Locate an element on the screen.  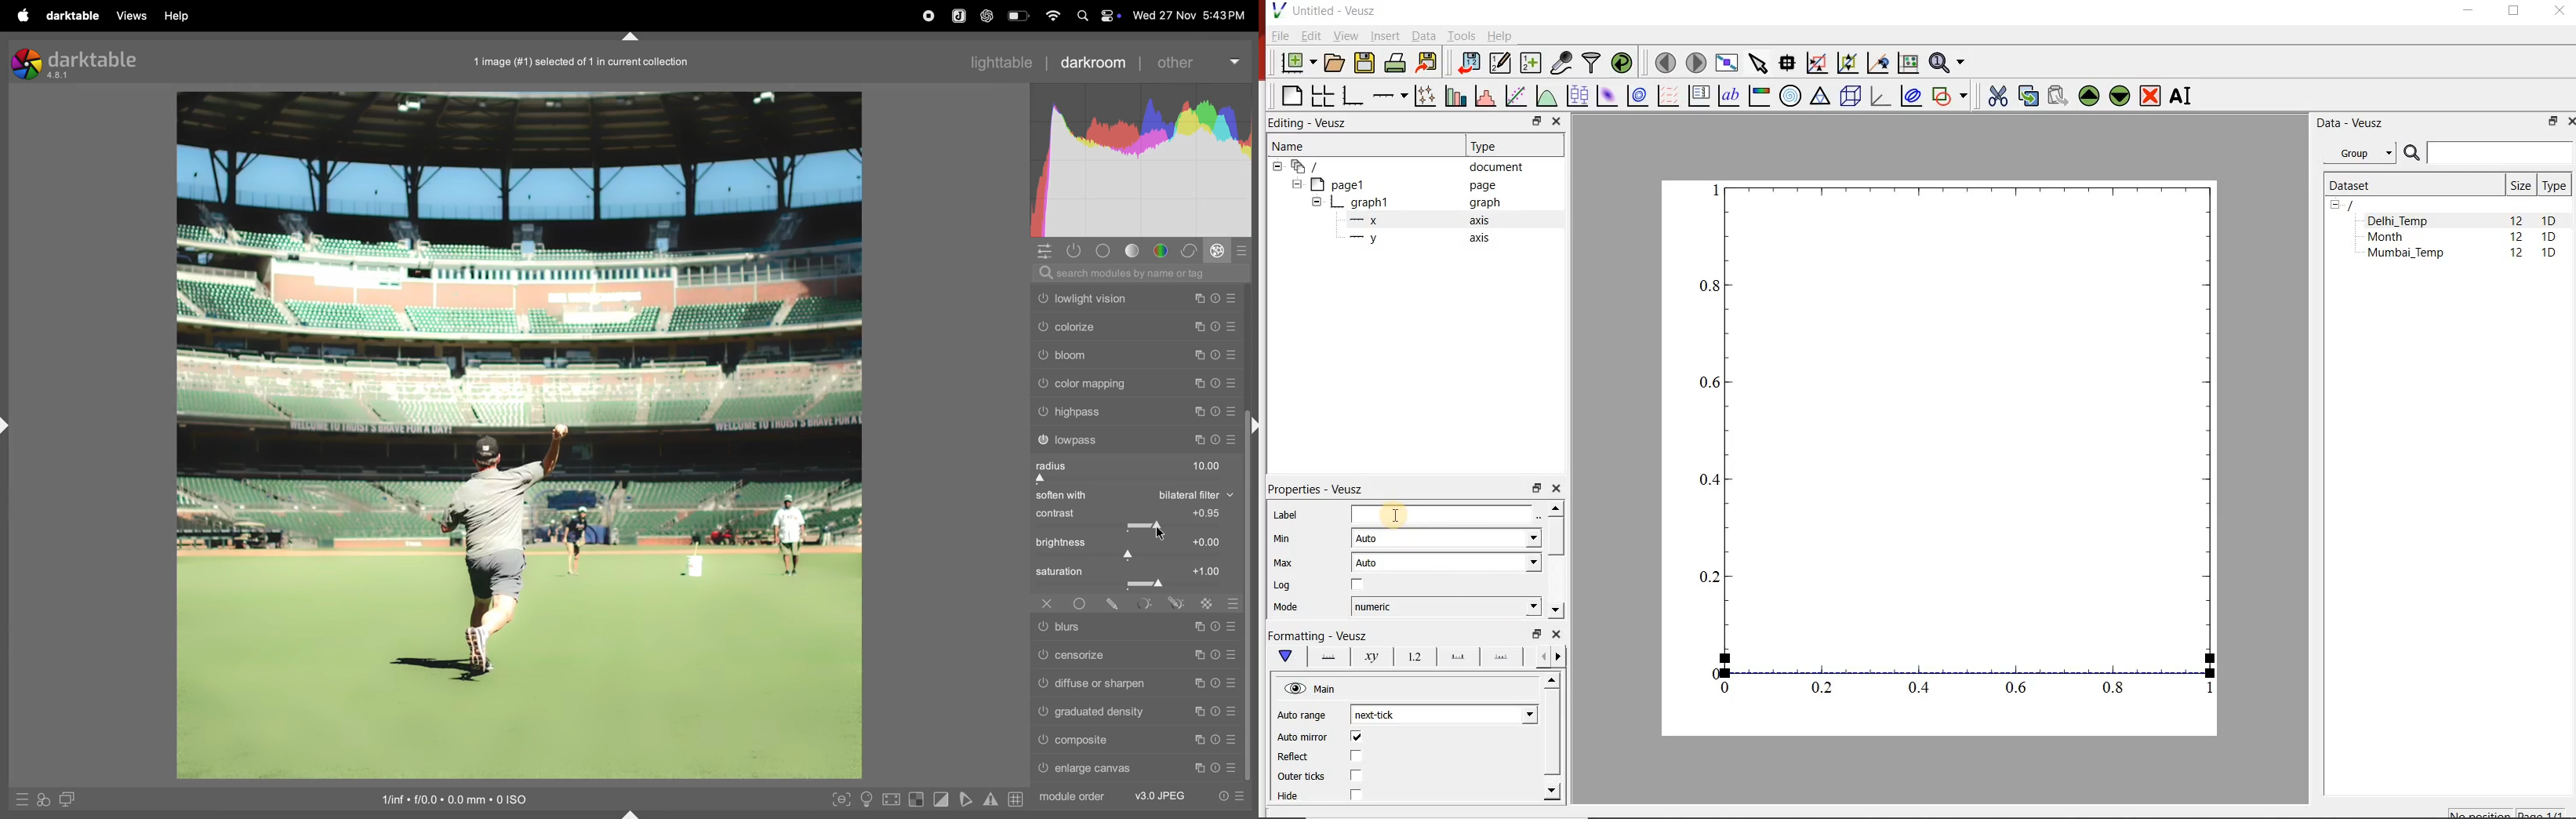
Tick labels is located at coordinates (1413, 654).